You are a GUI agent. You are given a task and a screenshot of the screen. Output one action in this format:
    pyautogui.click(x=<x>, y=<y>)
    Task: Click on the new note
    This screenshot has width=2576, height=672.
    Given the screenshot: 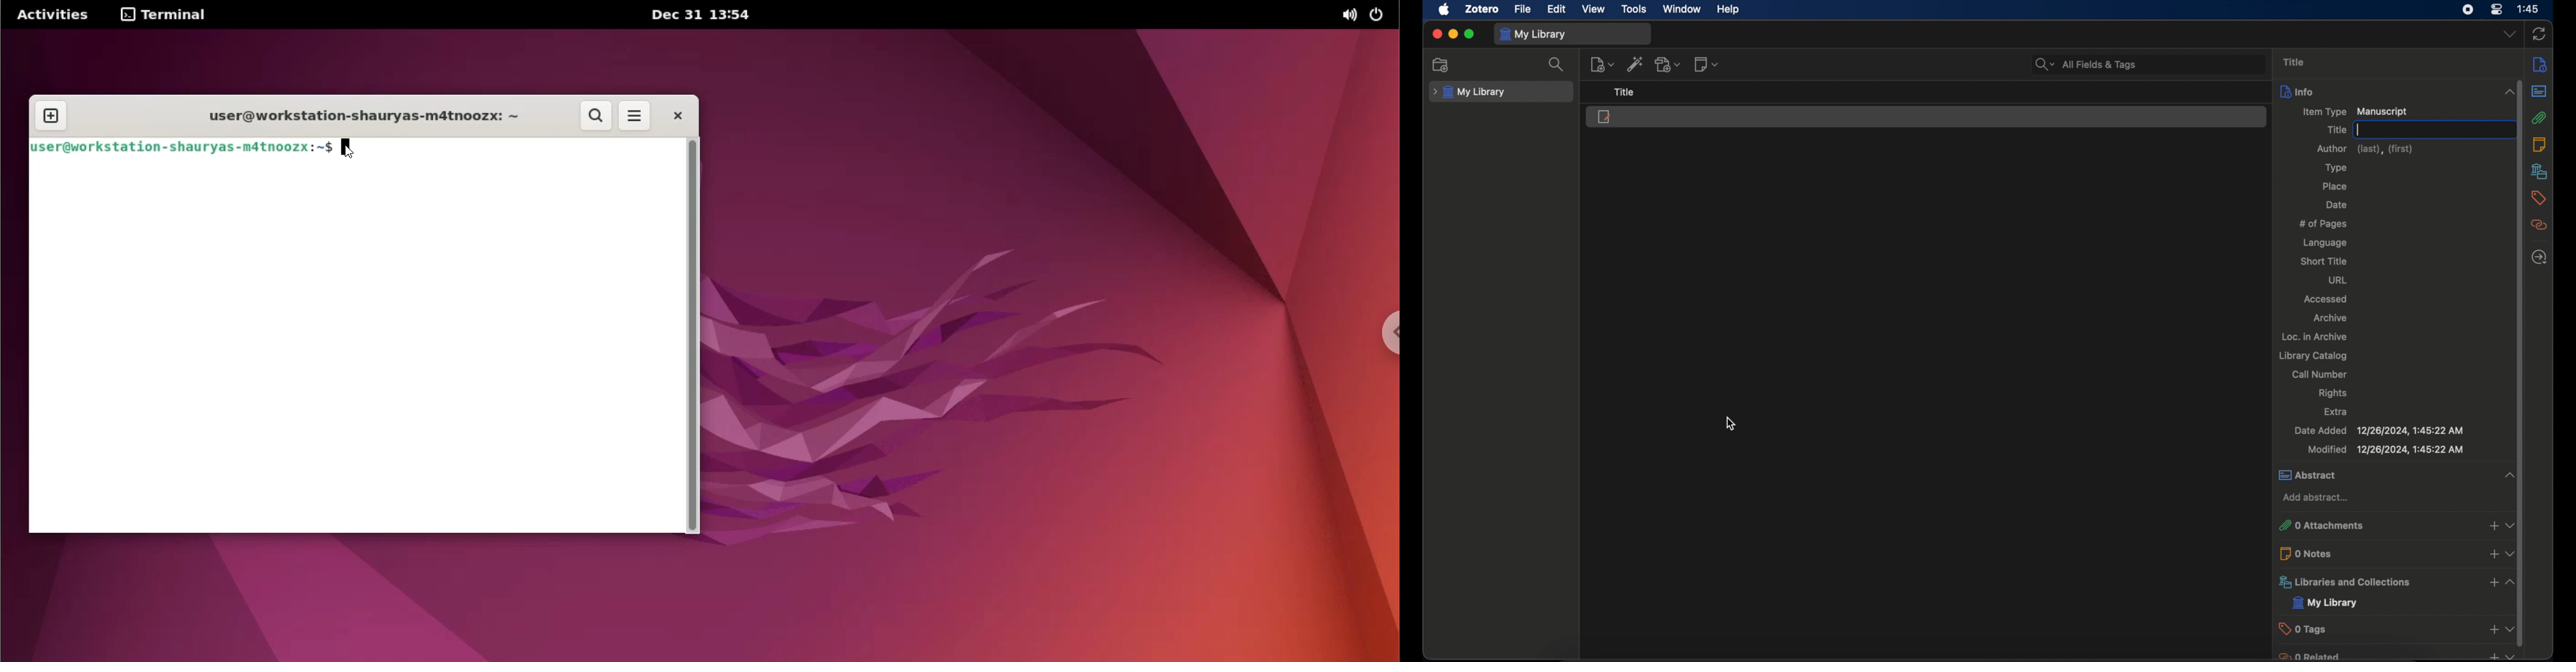 What is the action you would take?
    pyautogui.click(x=1707, y=64)
    